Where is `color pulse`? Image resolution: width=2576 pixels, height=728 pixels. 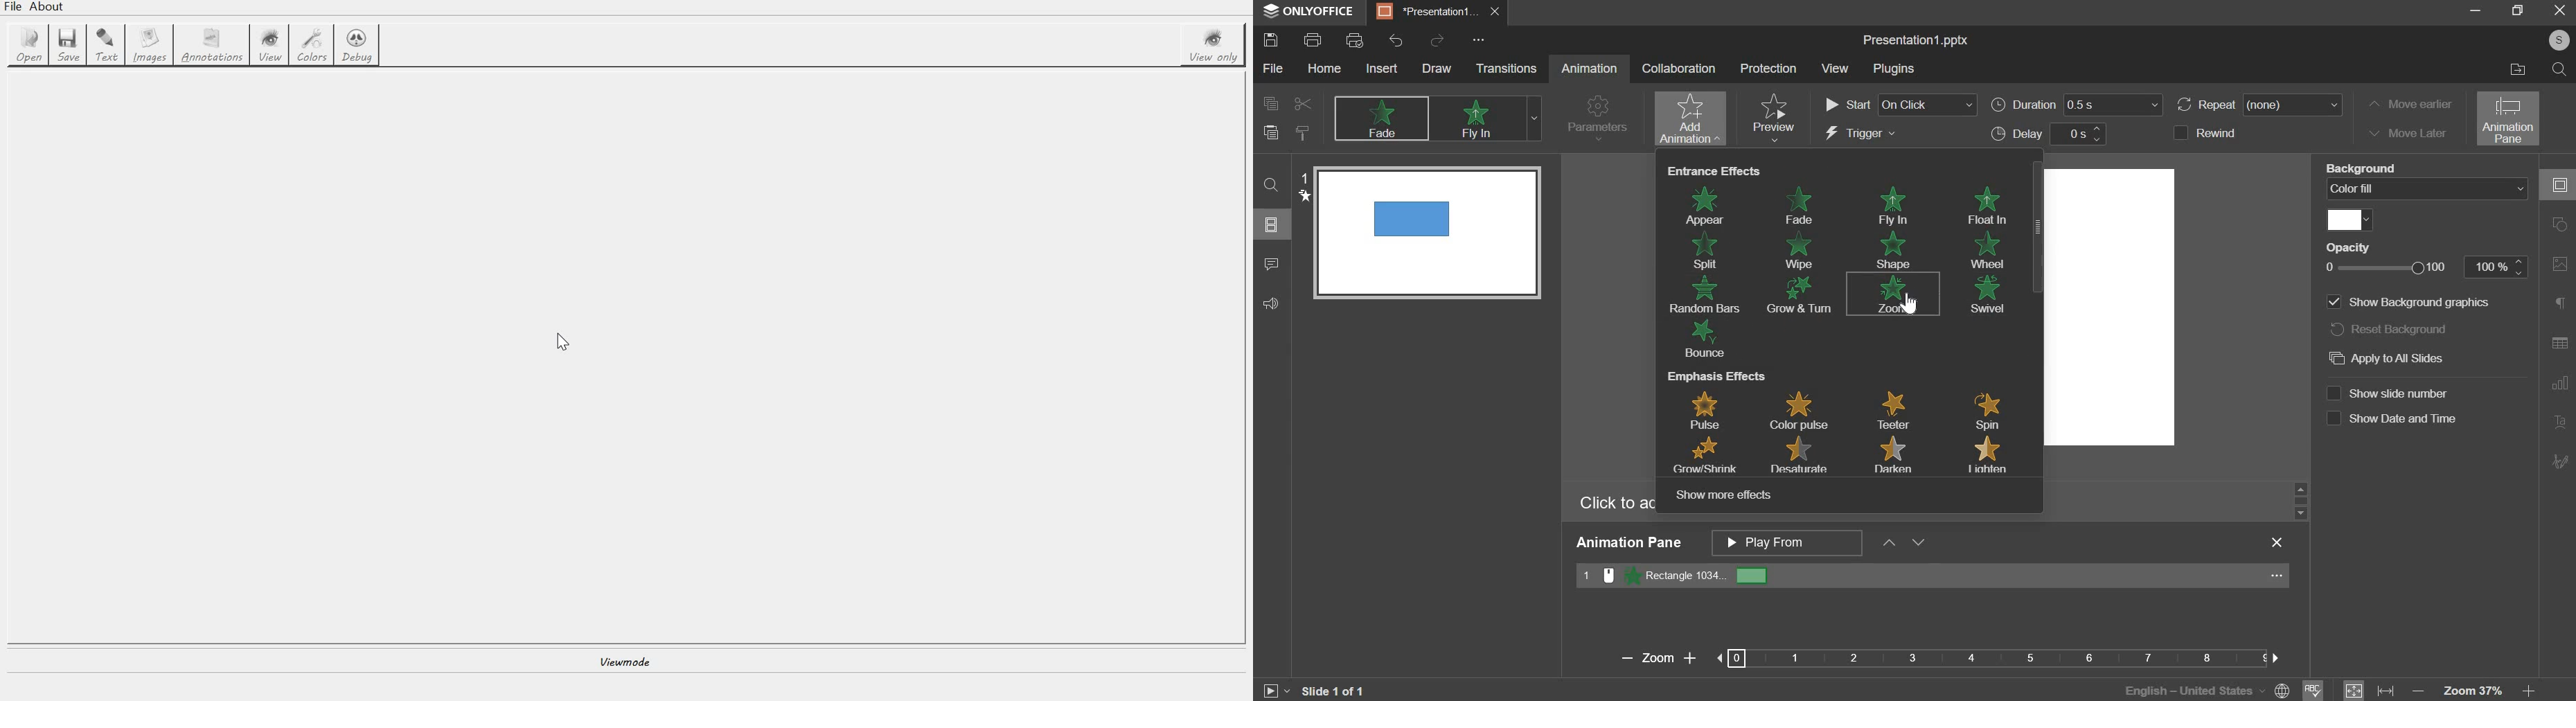
color pulse is located at coordinates (1798, 411).